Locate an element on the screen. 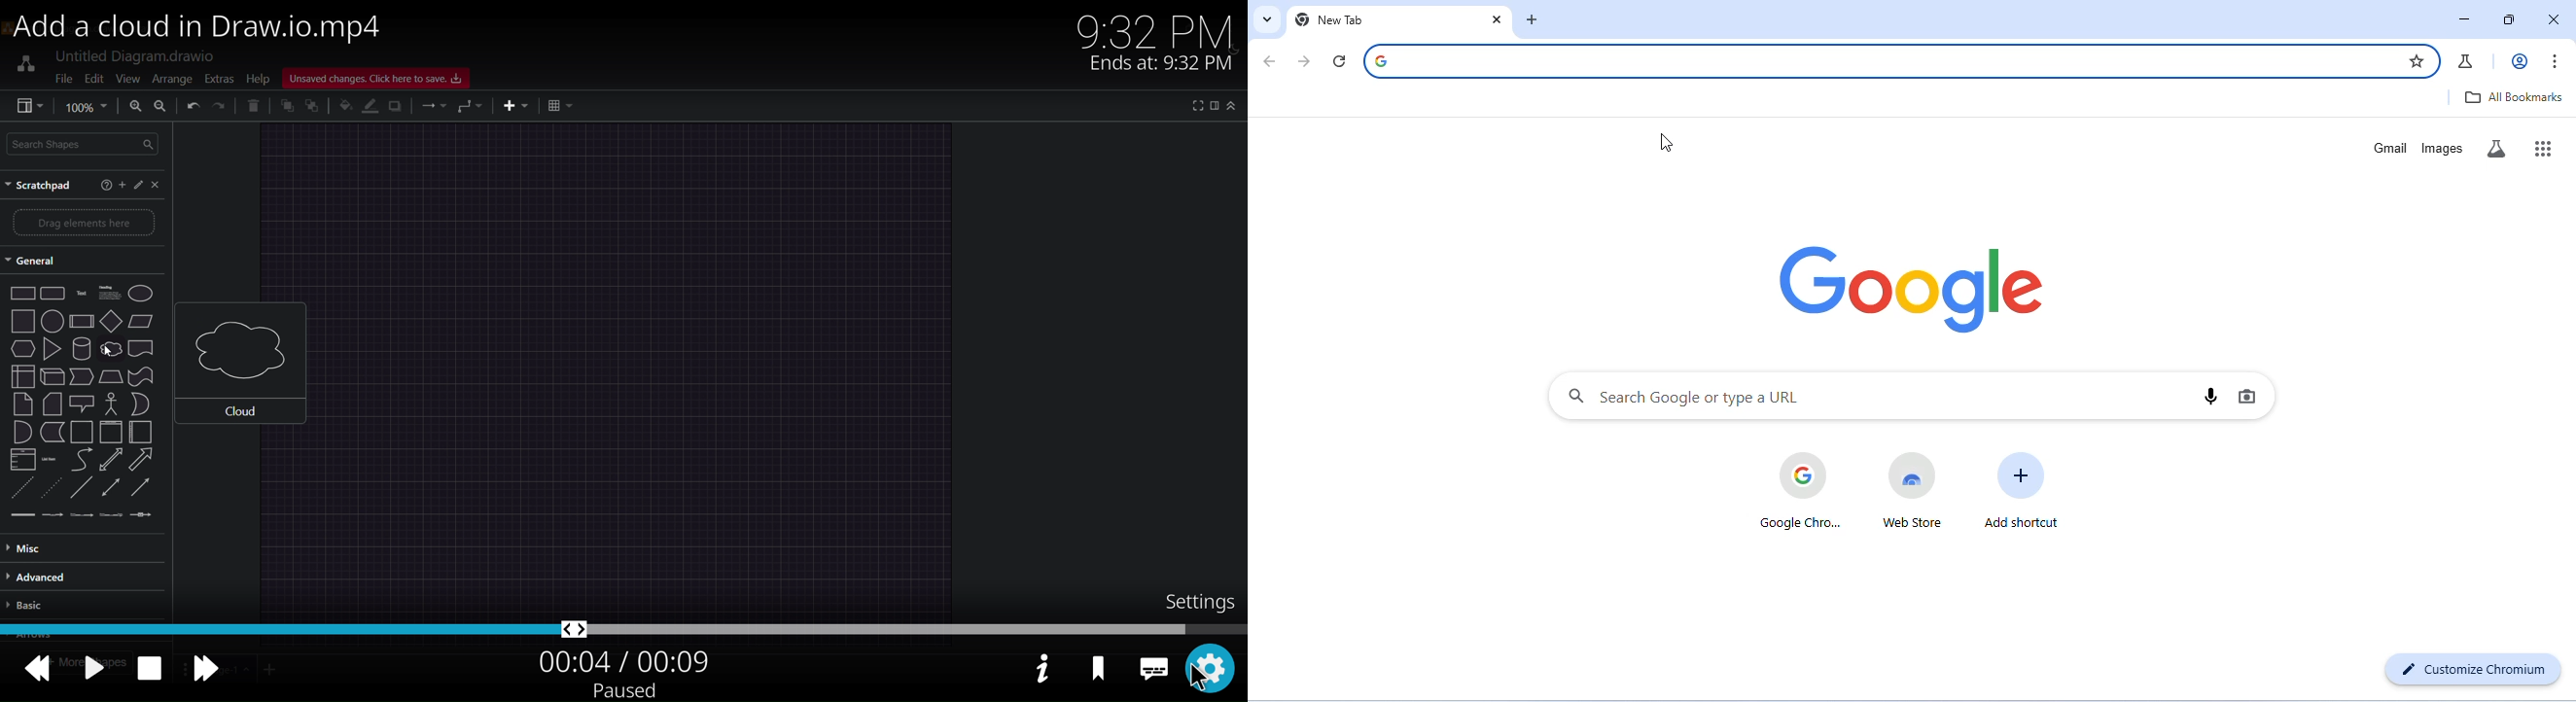  paused is located at coordinates (627, 691).